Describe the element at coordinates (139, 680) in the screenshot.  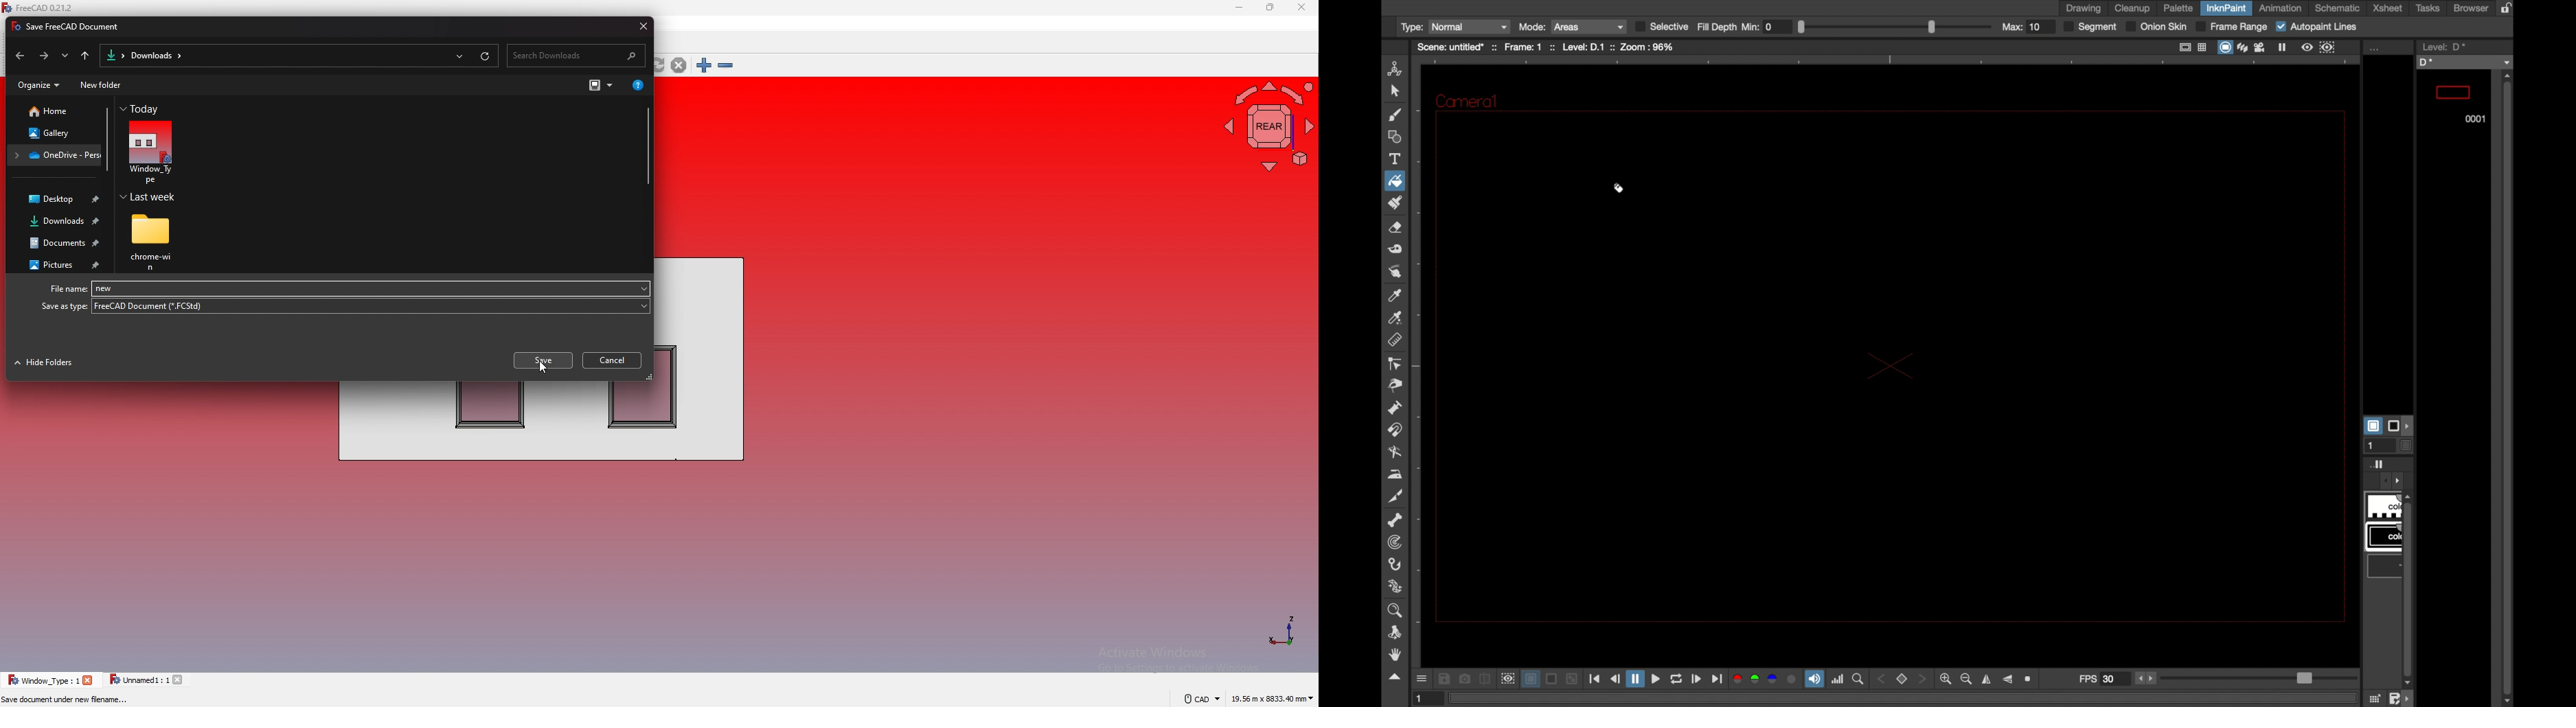
I see `Unnamed1: 1` at that location.